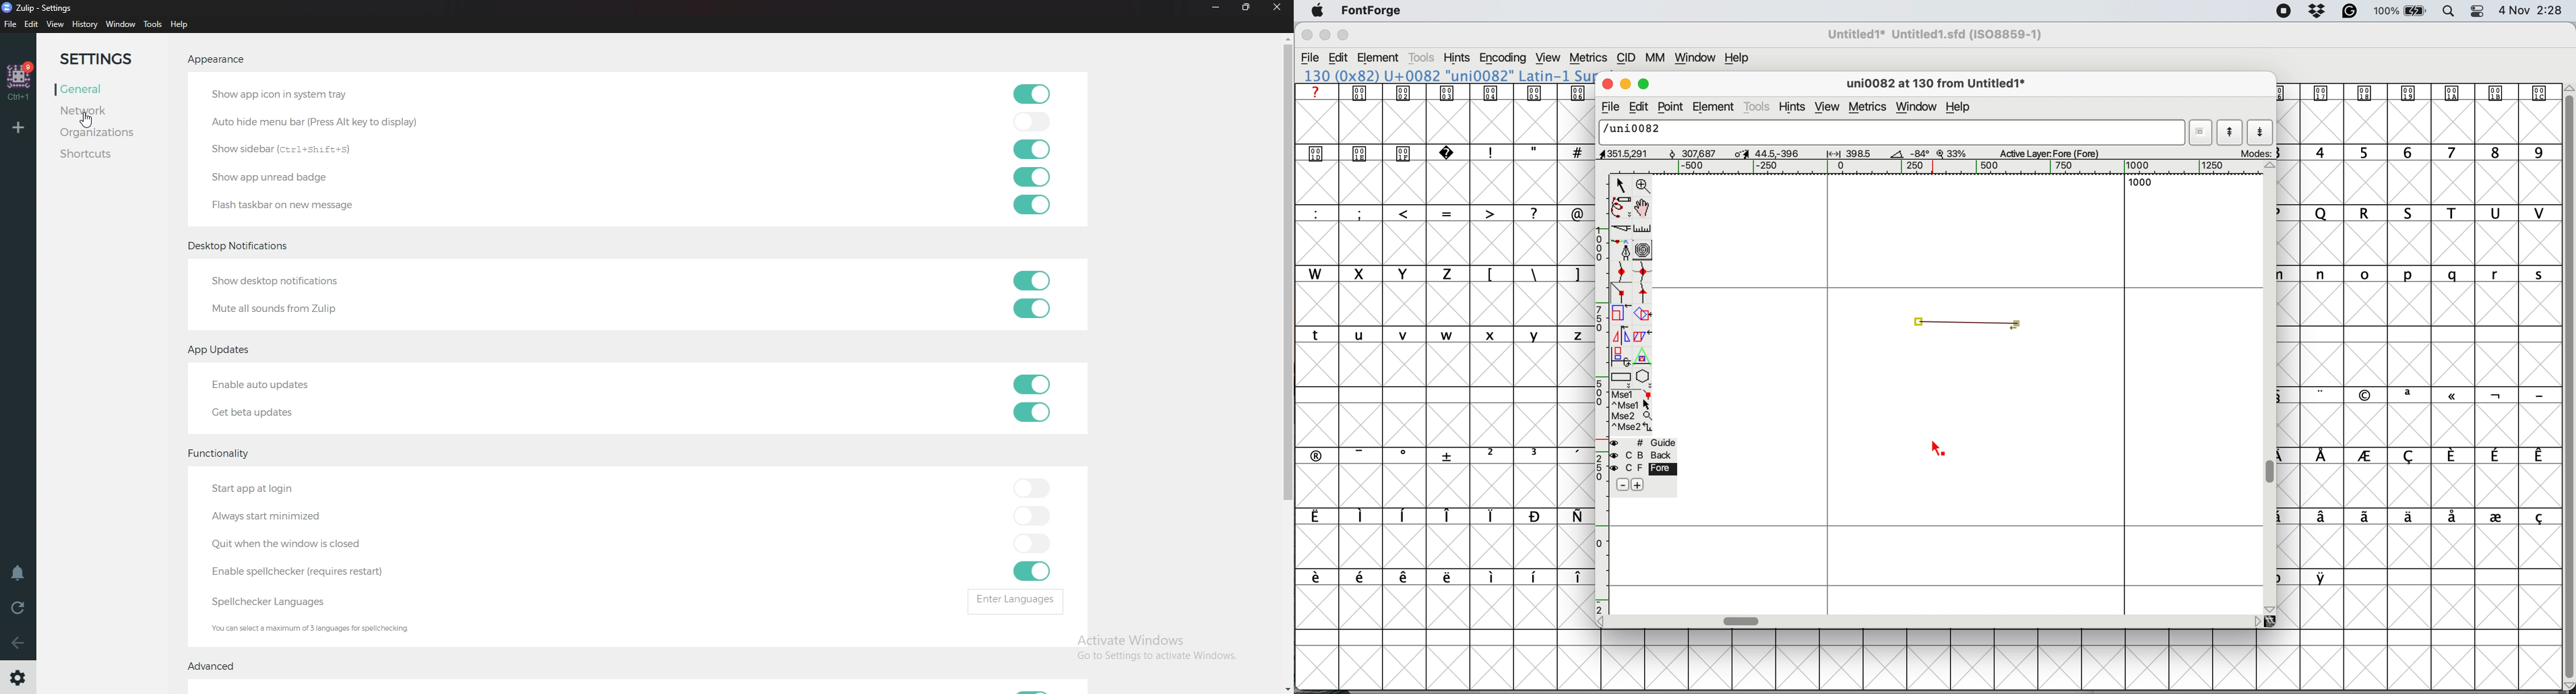 This screenshot has height=700, width=2576. What do you see at coordinates (1029, 282) in the screenshot?
I see `toggle` at bounding box center [1029, 282].